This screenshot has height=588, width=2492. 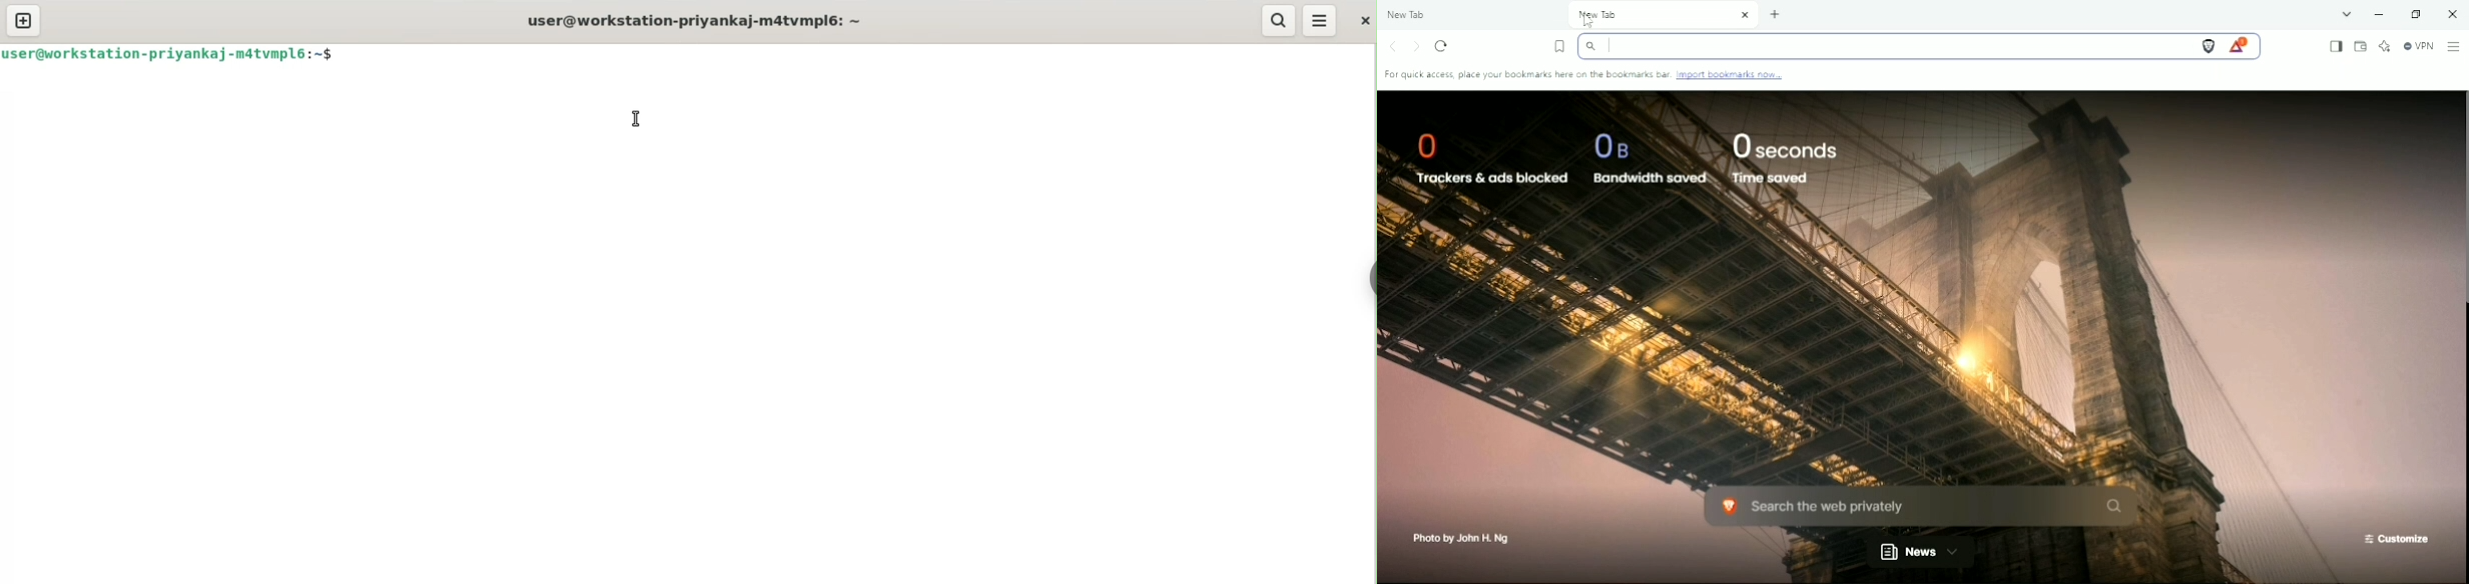 What do you see at coordinates (2360, 47) in the screenshot?
I see `Wallet` at bounding box center [2360, 47].